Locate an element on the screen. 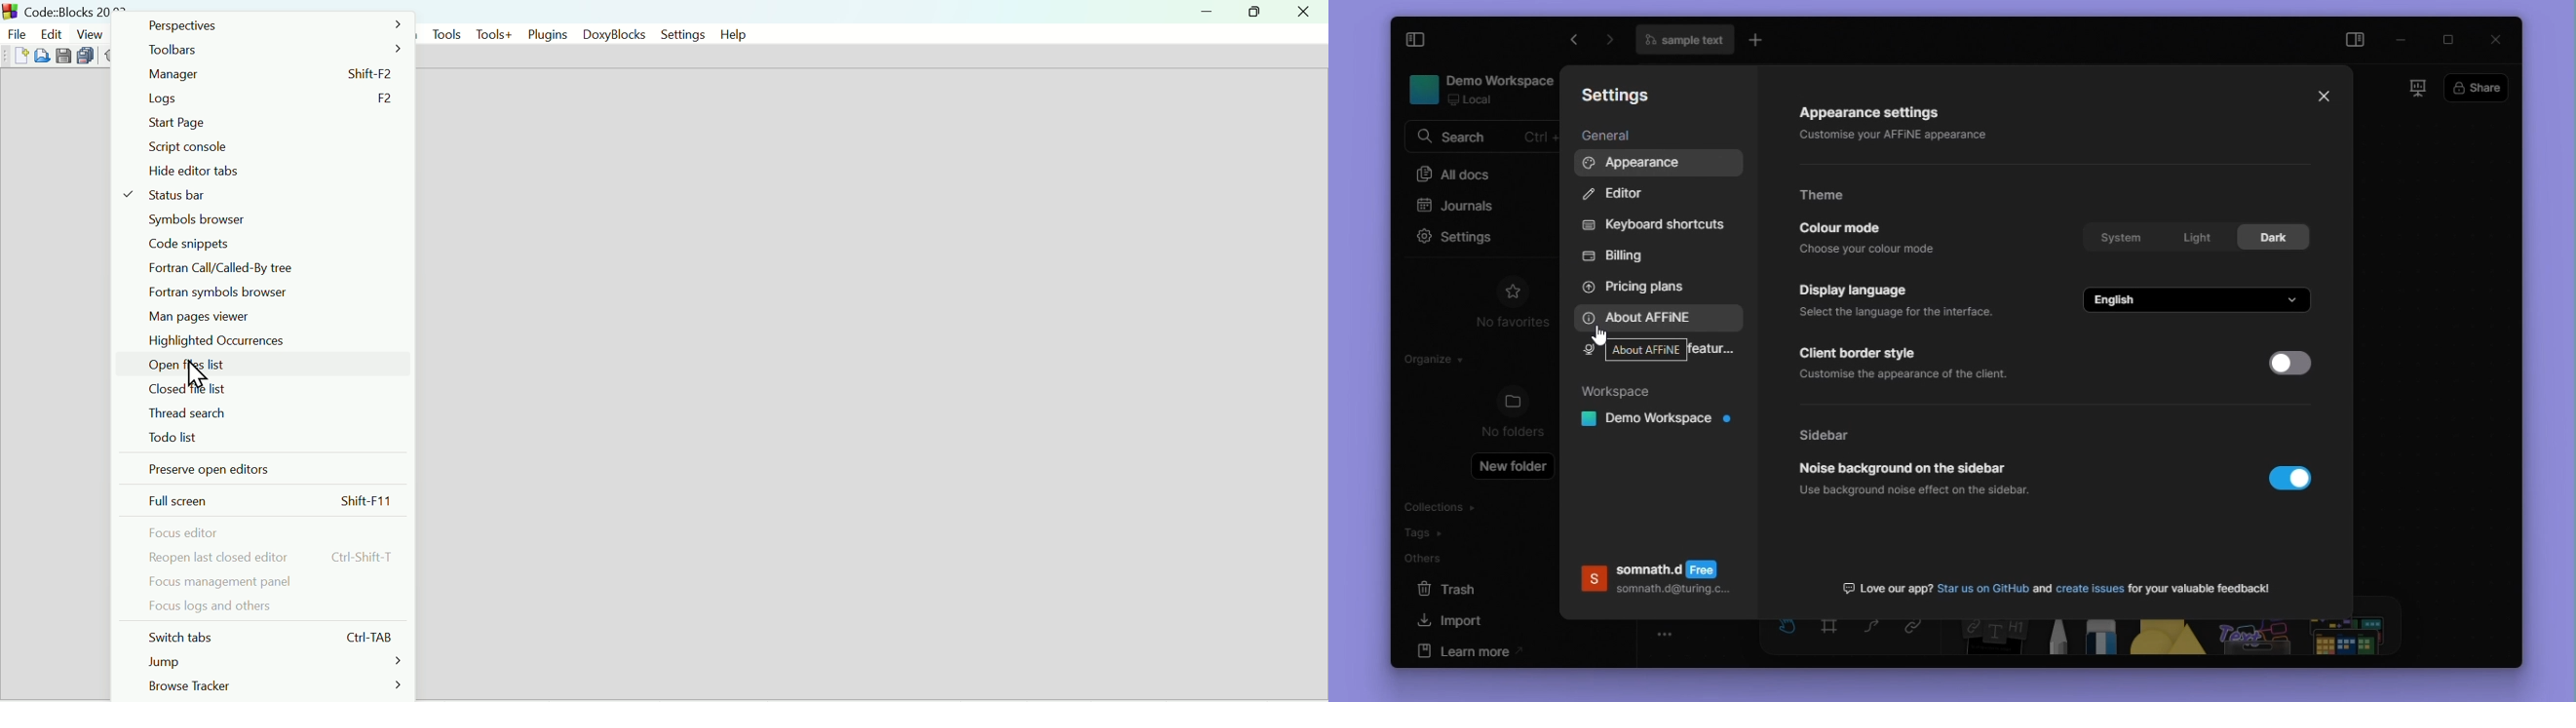 The height and width of the screenshot is (728, 2576). Tools is located at coordinates (444, 33).